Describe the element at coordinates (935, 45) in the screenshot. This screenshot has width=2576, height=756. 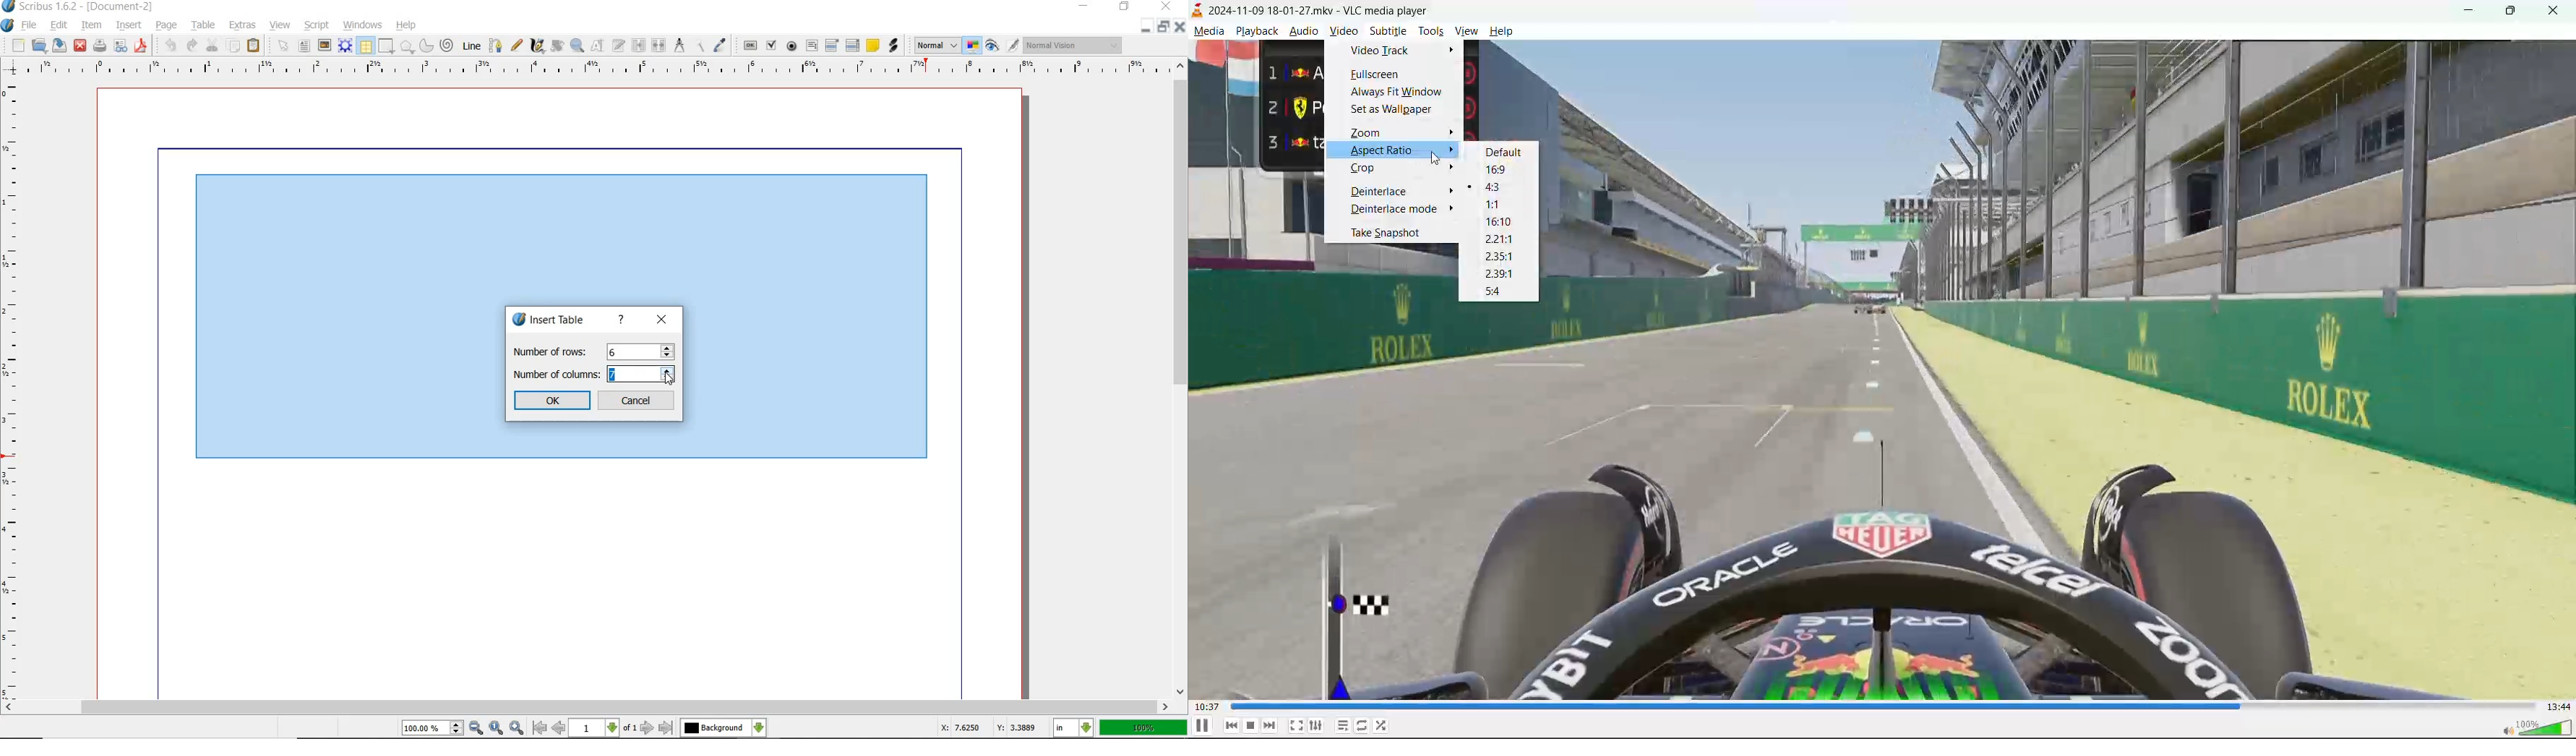
I see `select the image preview mode` at that location.